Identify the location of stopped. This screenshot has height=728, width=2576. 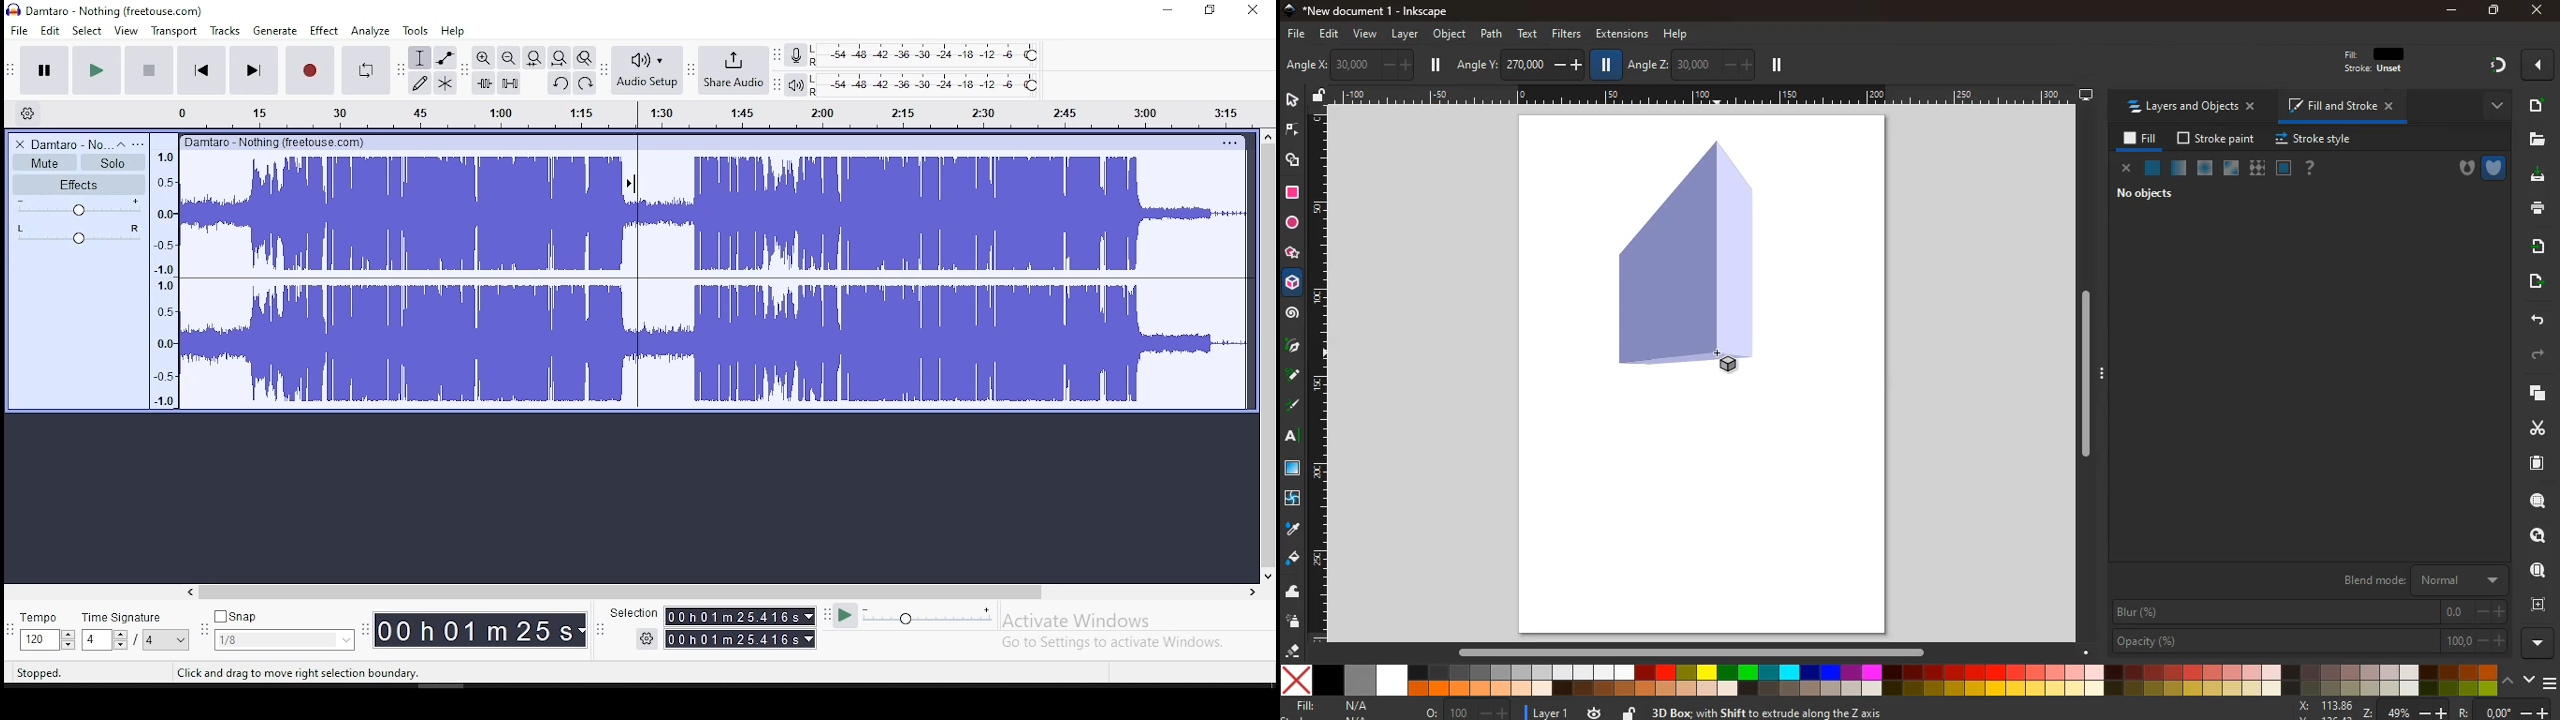
(35, 673).